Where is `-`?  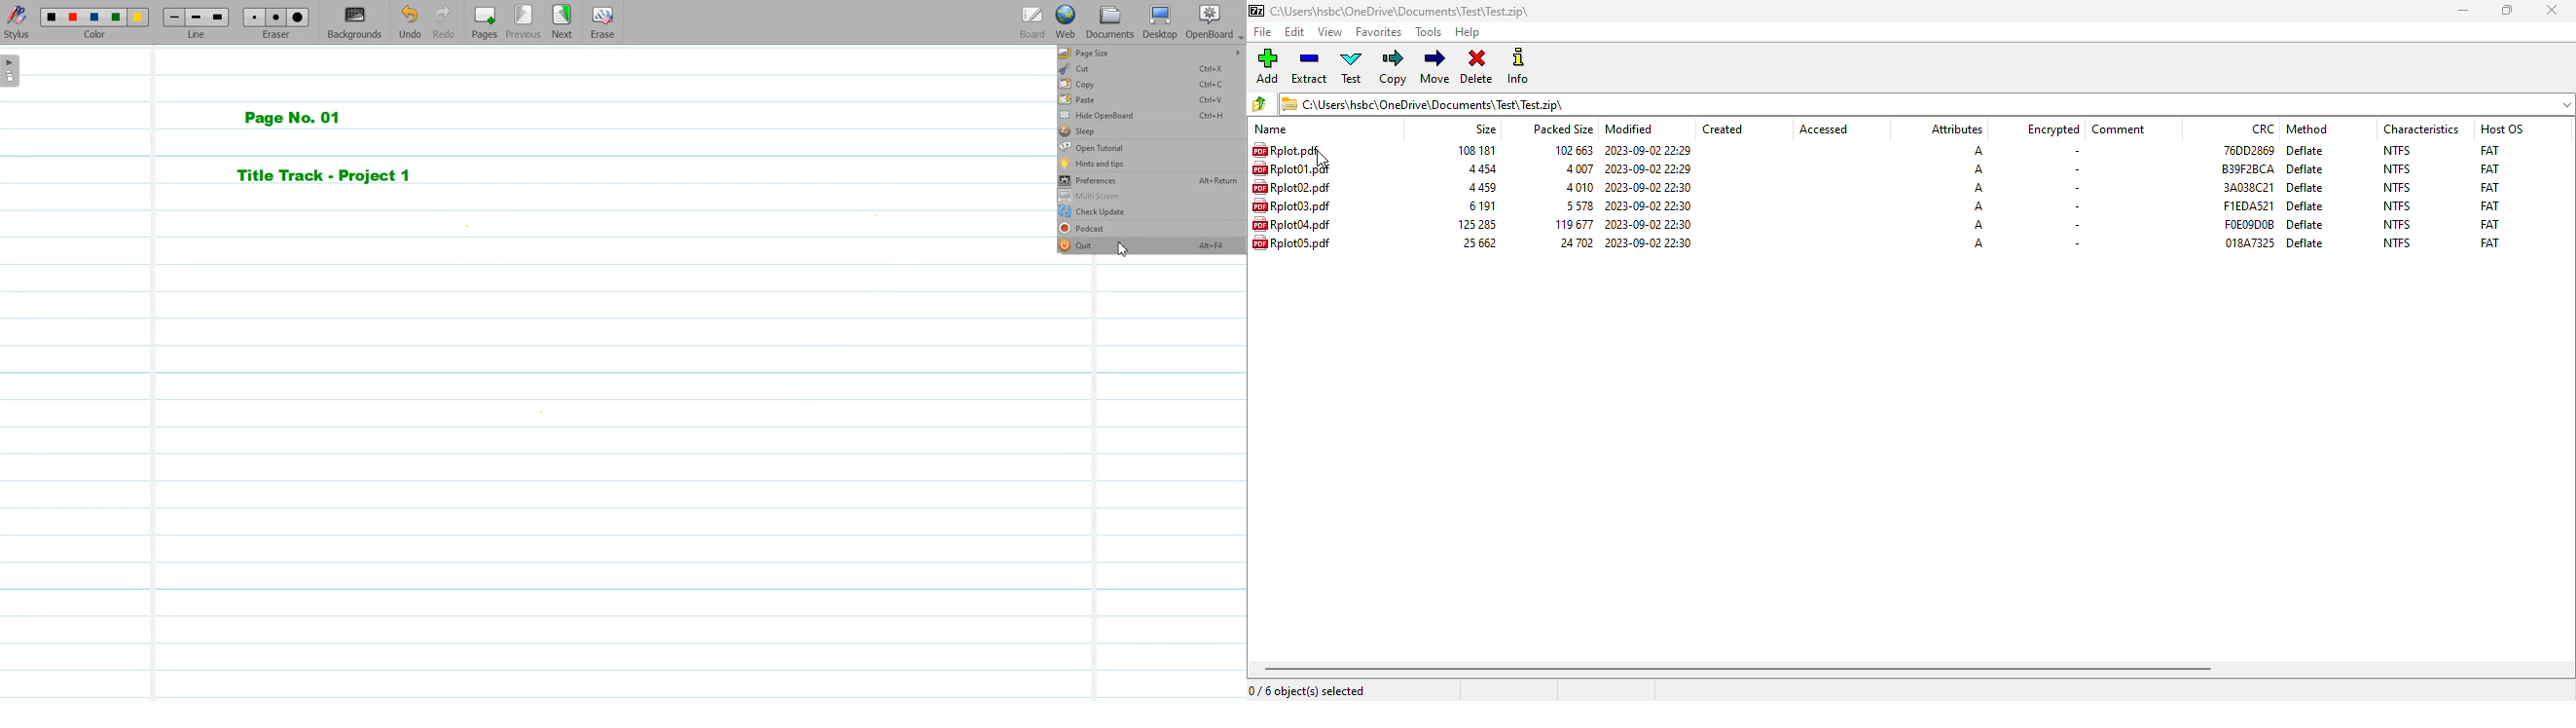 - is located at coordinates (2074, 207).